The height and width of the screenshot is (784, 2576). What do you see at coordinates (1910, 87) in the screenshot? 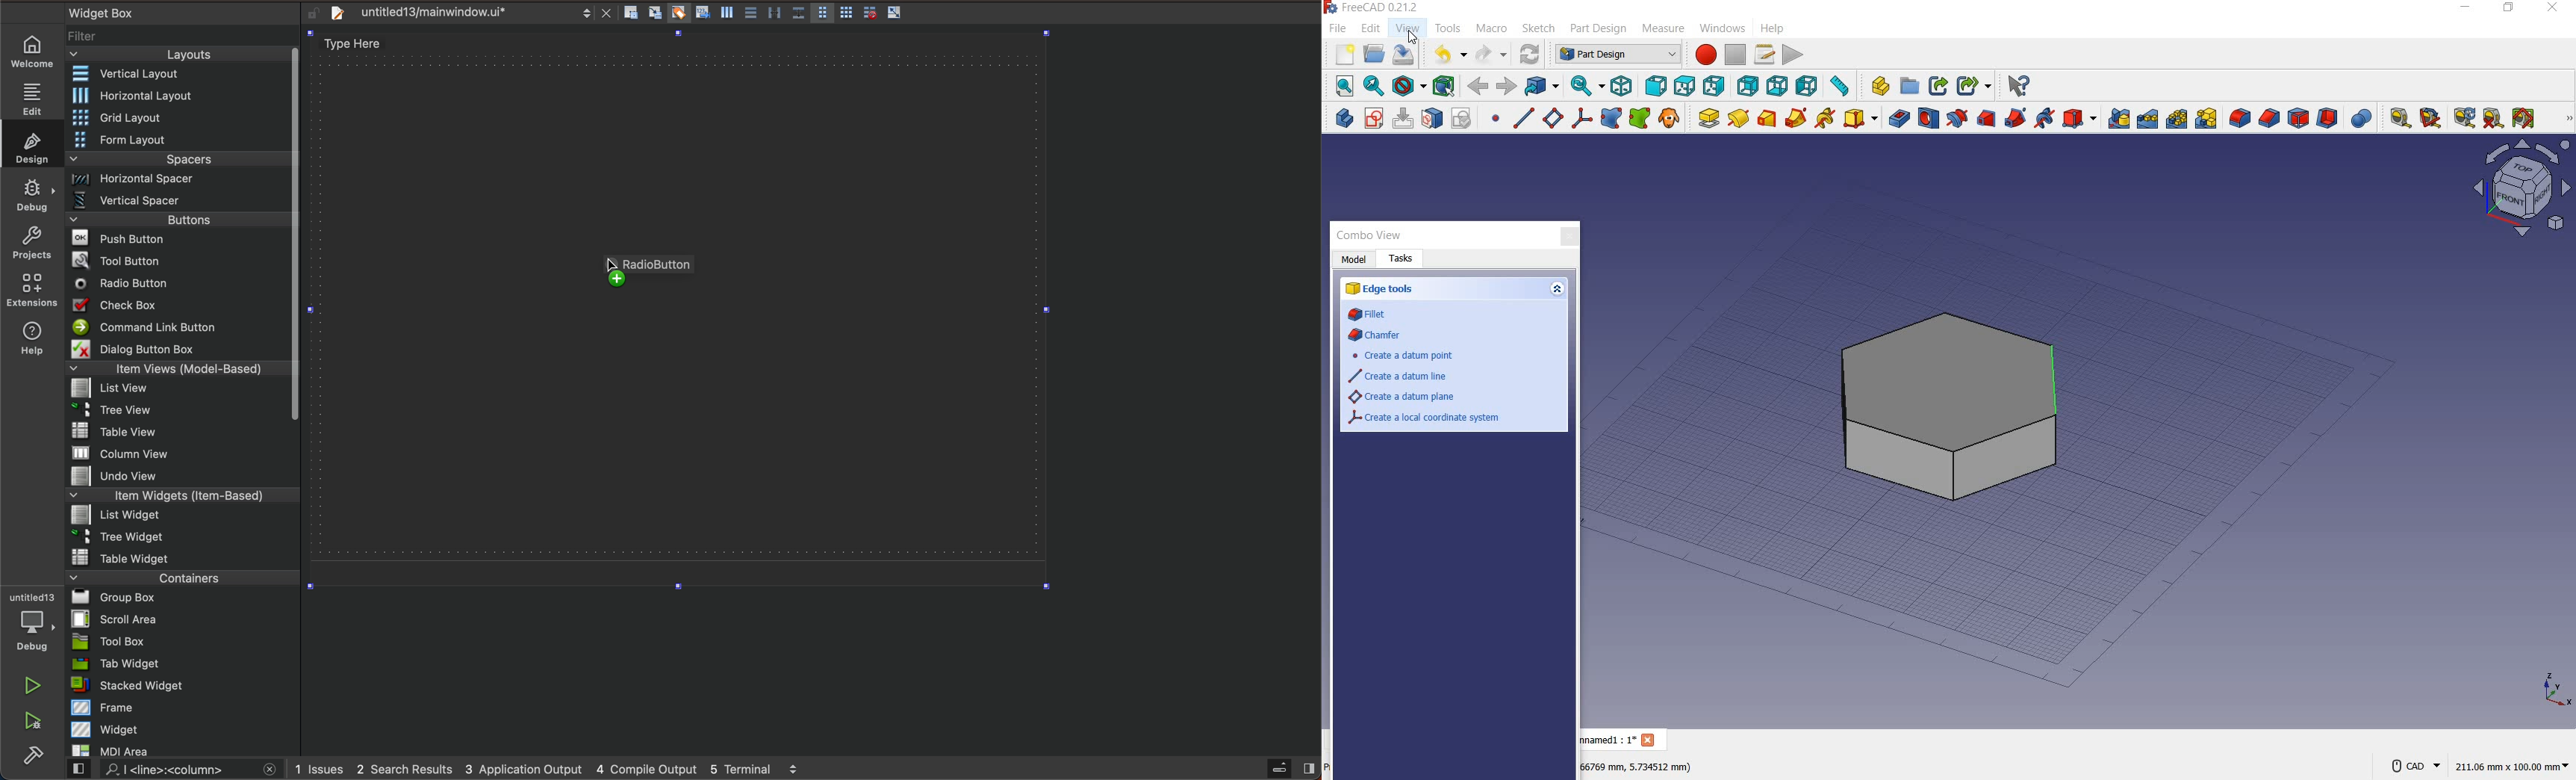
I see `create group` at bounding box center [1910, 87].